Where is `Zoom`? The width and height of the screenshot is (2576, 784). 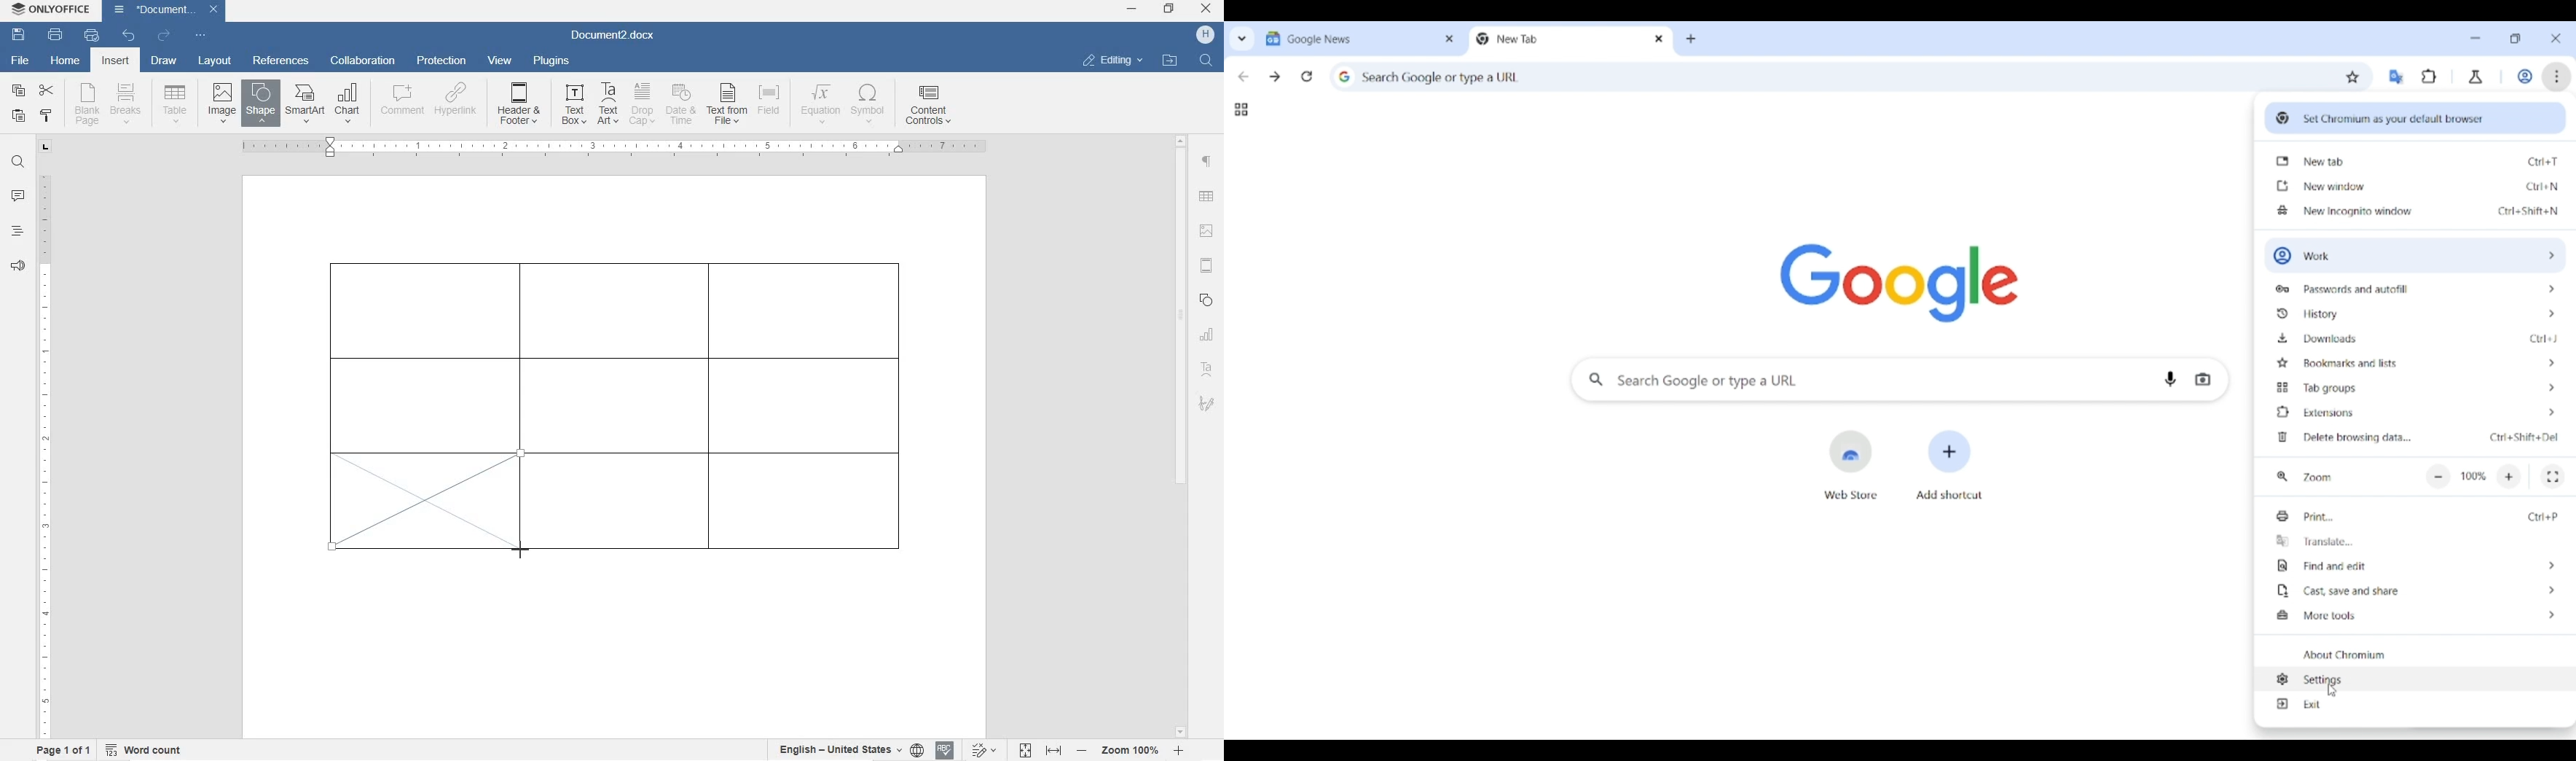
Zoom is located at coordinates (2317, 478).